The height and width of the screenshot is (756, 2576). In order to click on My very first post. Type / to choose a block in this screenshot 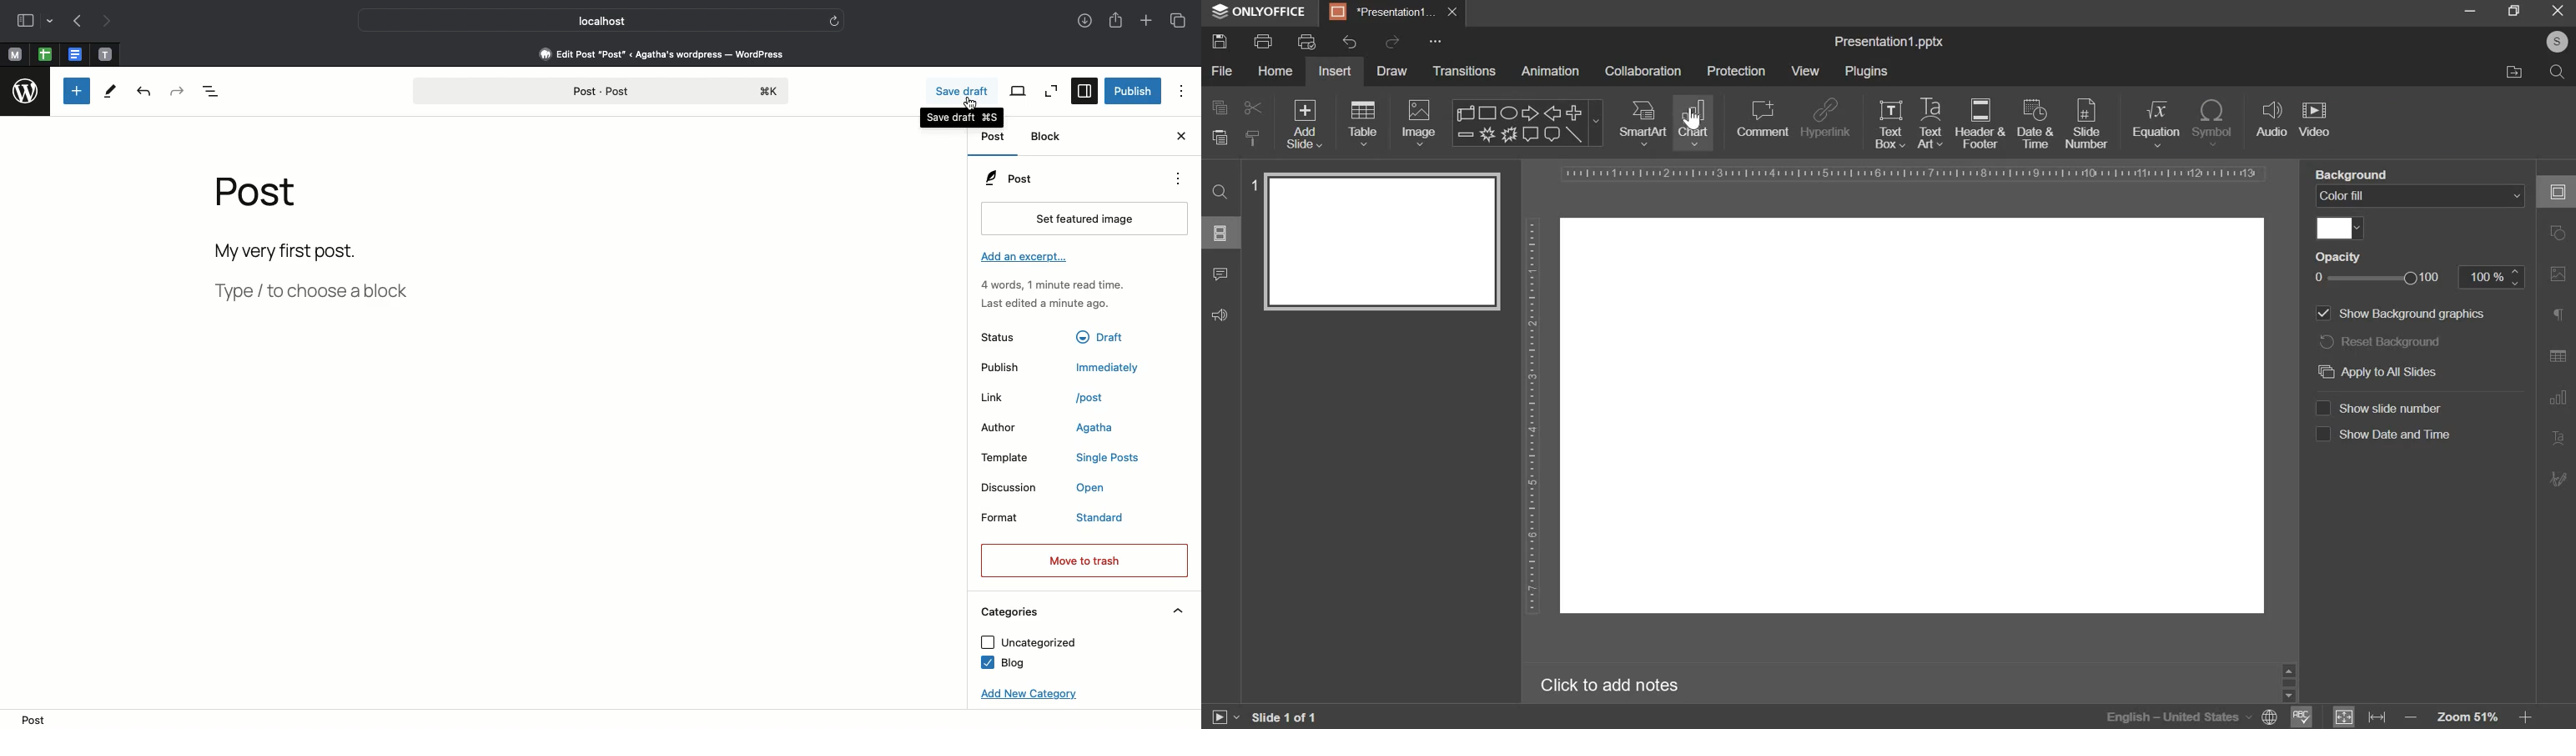, I will do `click(318, 276)`.